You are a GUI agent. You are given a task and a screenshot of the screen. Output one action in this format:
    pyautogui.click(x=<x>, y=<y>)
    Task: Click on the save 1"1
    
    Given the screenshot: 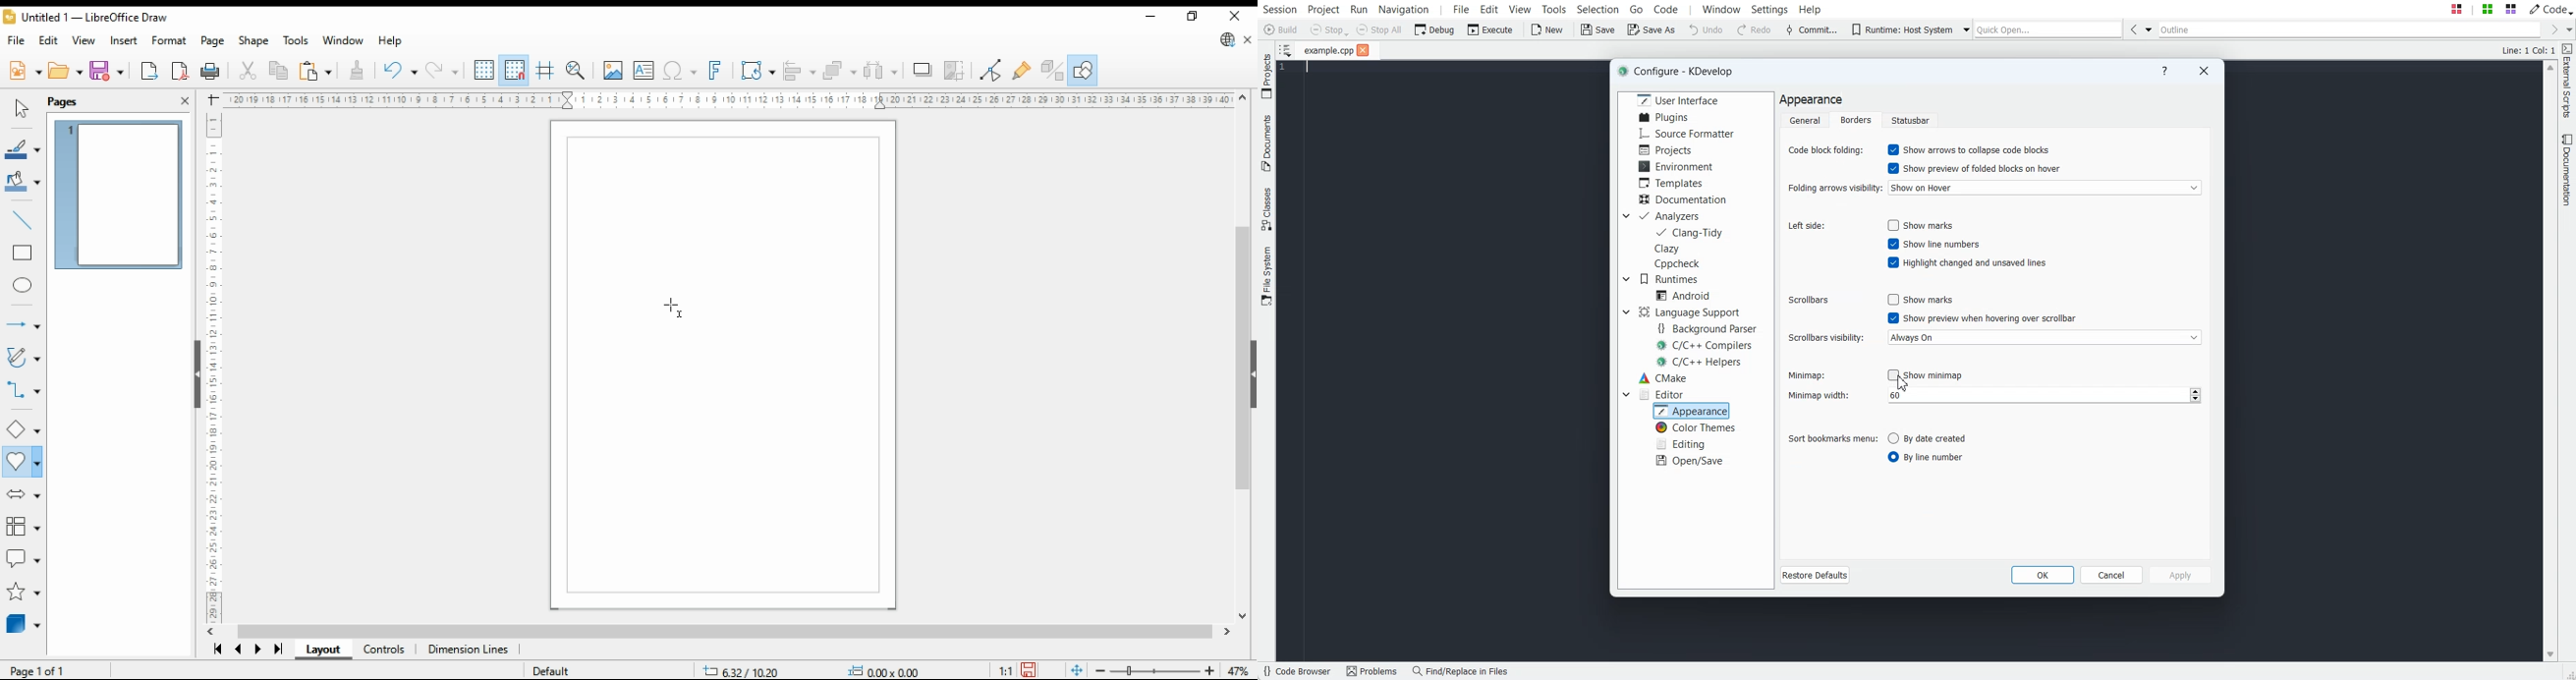 What is the action you would take?
    pyautogui.click(x=1014, y=665)
    